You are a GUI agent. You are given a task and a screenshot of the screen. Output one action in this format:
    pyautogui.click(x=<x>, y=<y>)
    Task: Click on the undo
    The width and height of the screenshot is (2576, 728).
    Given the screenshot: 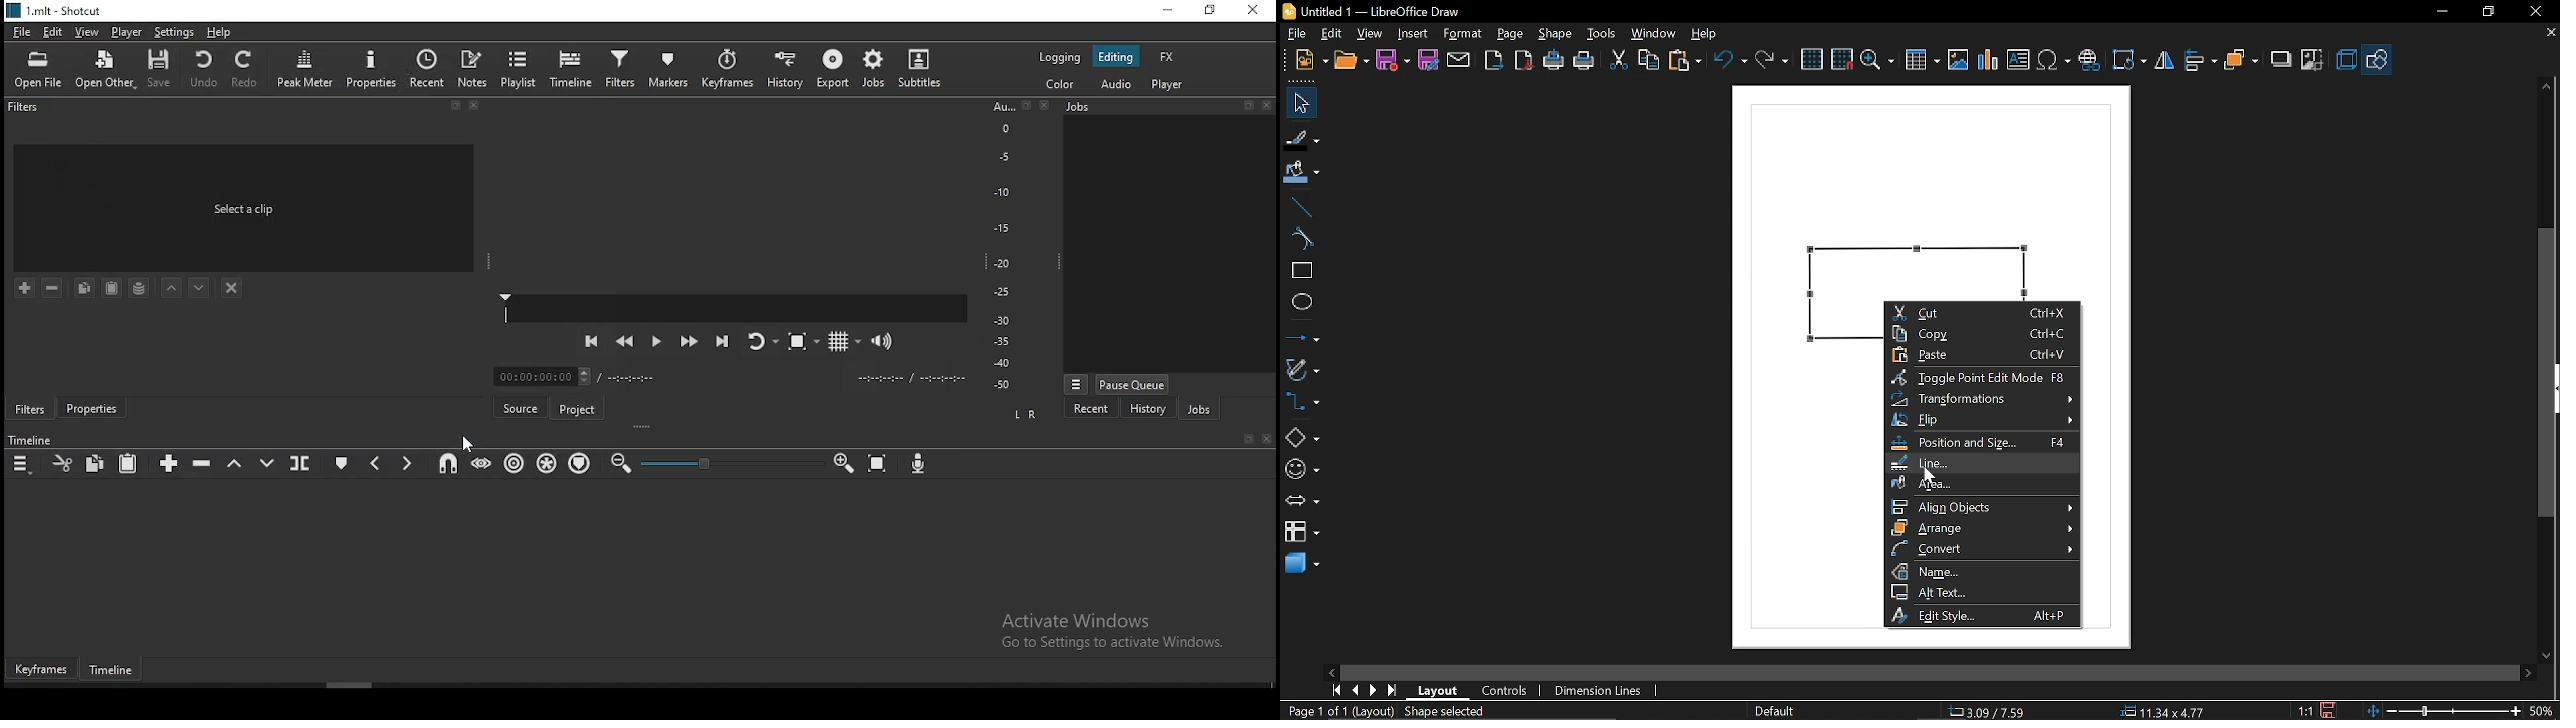 What is the action you would take?
    pyautogui.click(x=205, y=69)
    